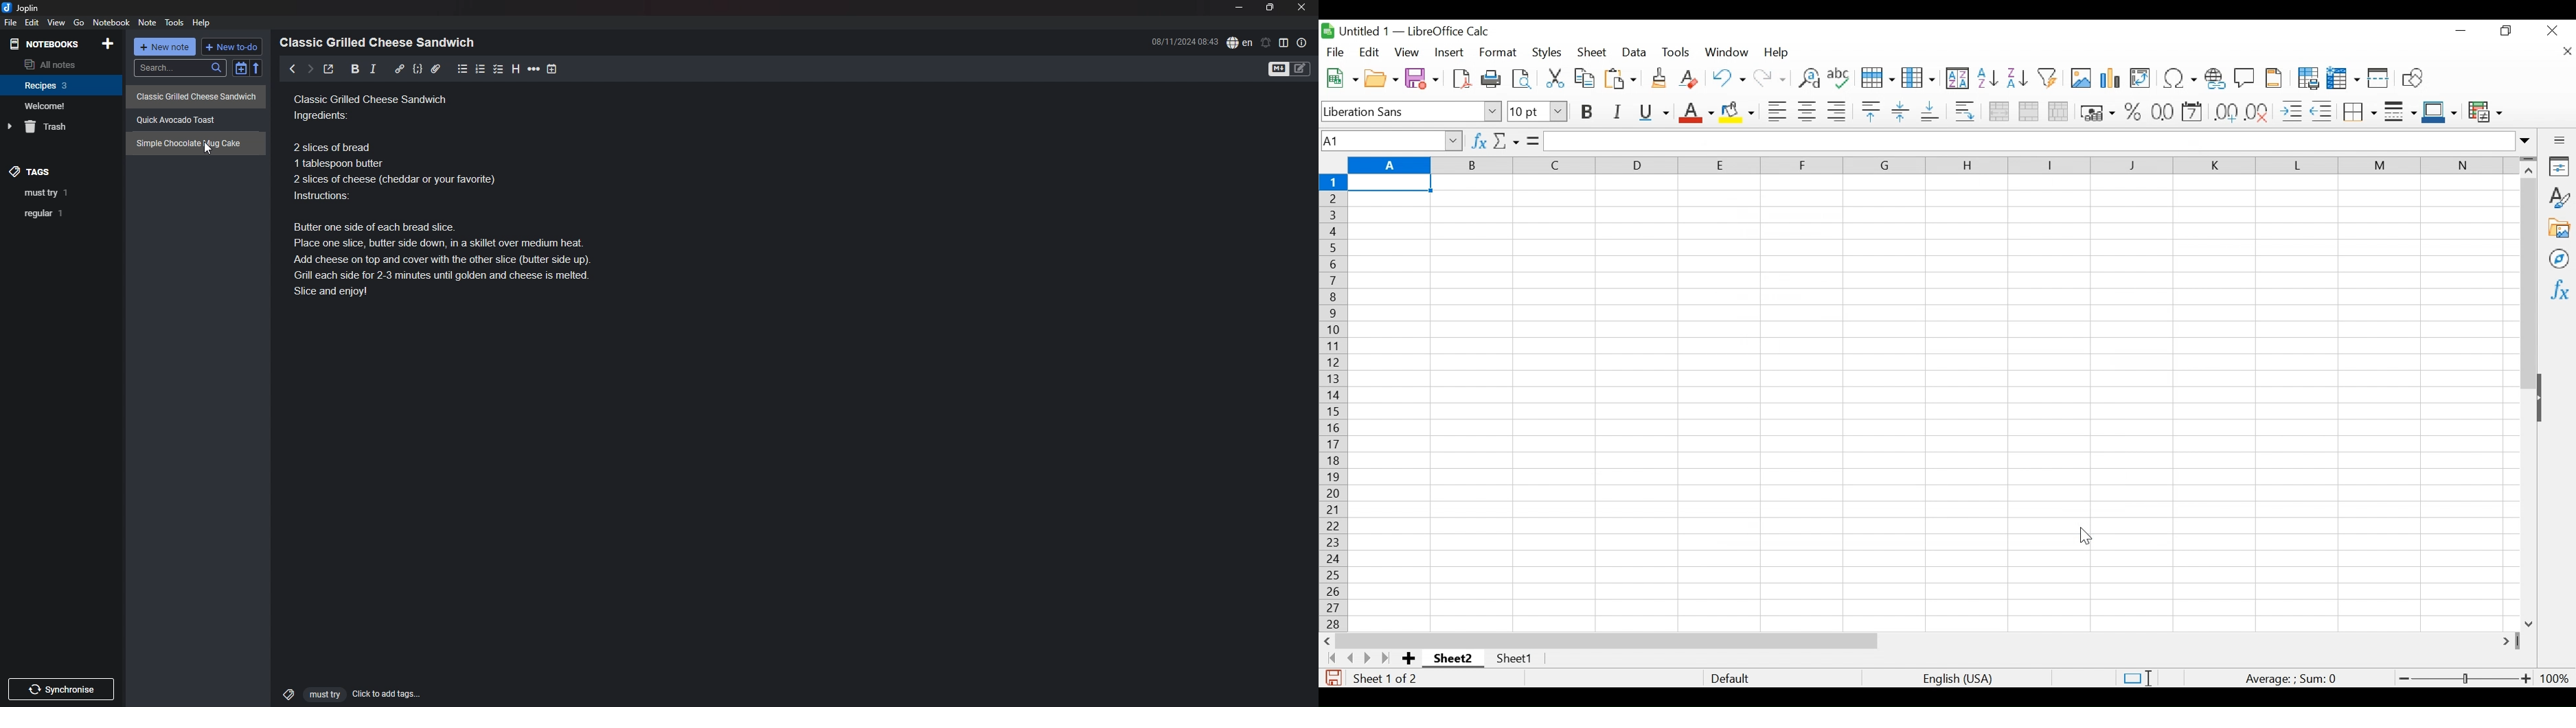 Image resolution: width=2576 pixels, height=728 pixels. What do you see at coordinates (147, 23) in the screenshot?
I see `note` at bounding box center [147, 23].